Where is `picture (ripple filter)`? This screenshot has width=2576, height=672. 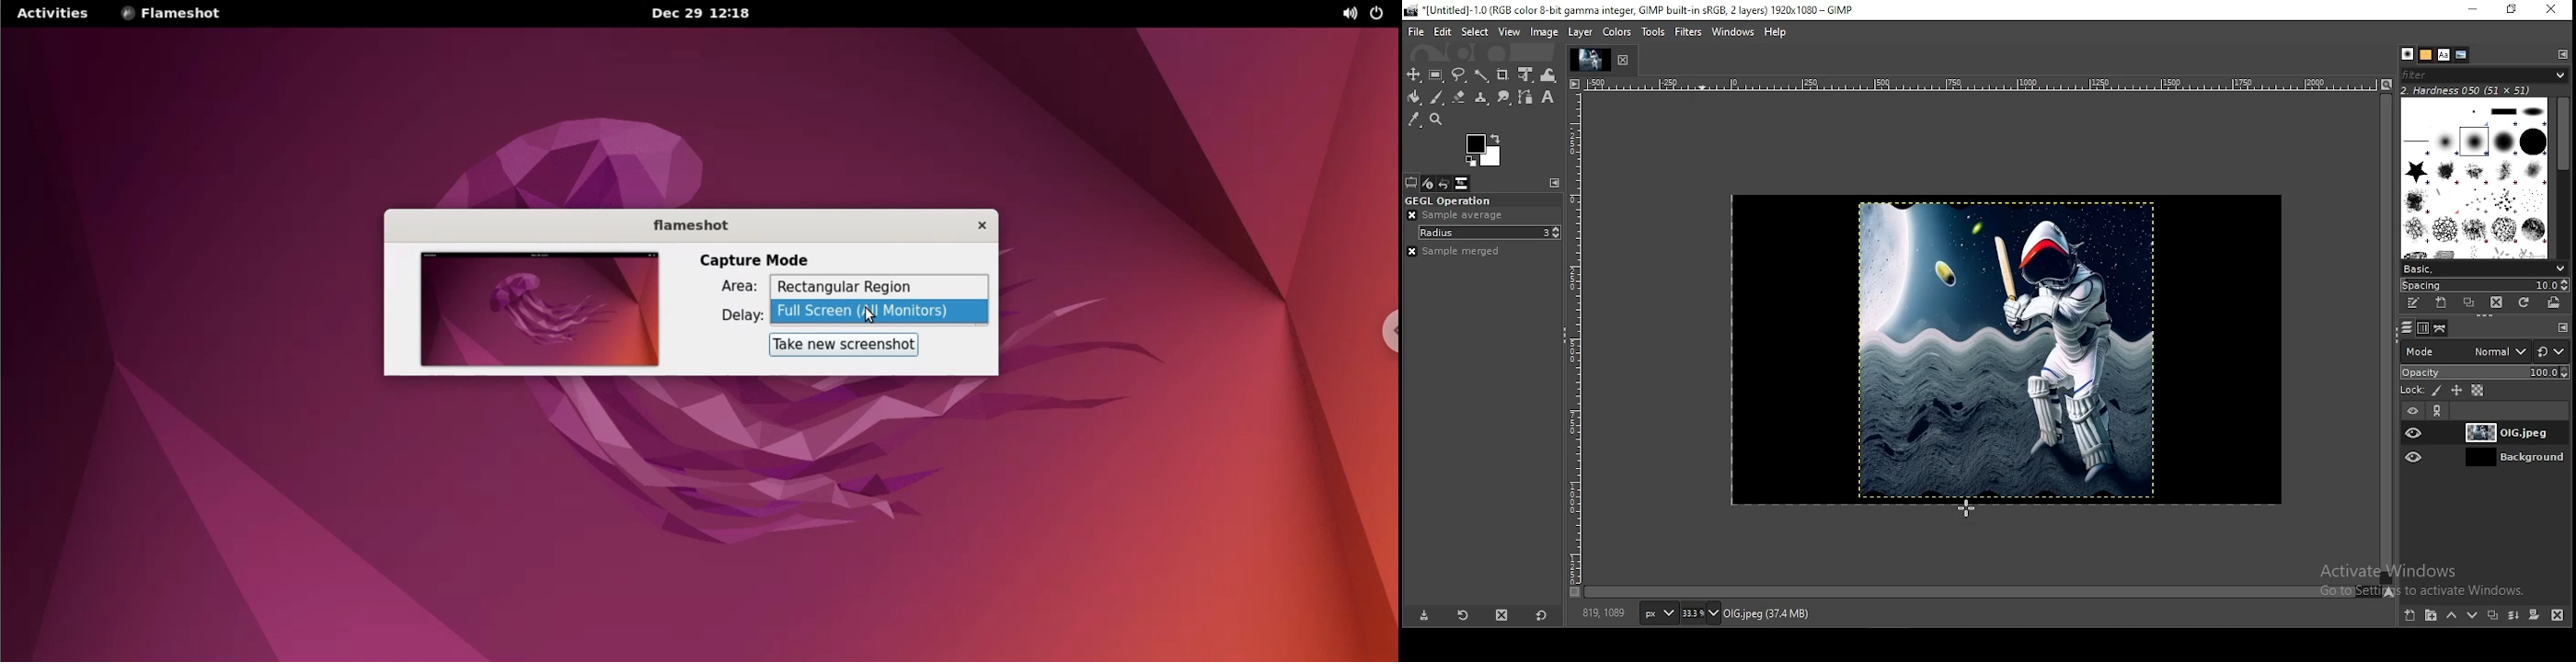
picture (ripple filter) is located at coordinates (2002, 348).